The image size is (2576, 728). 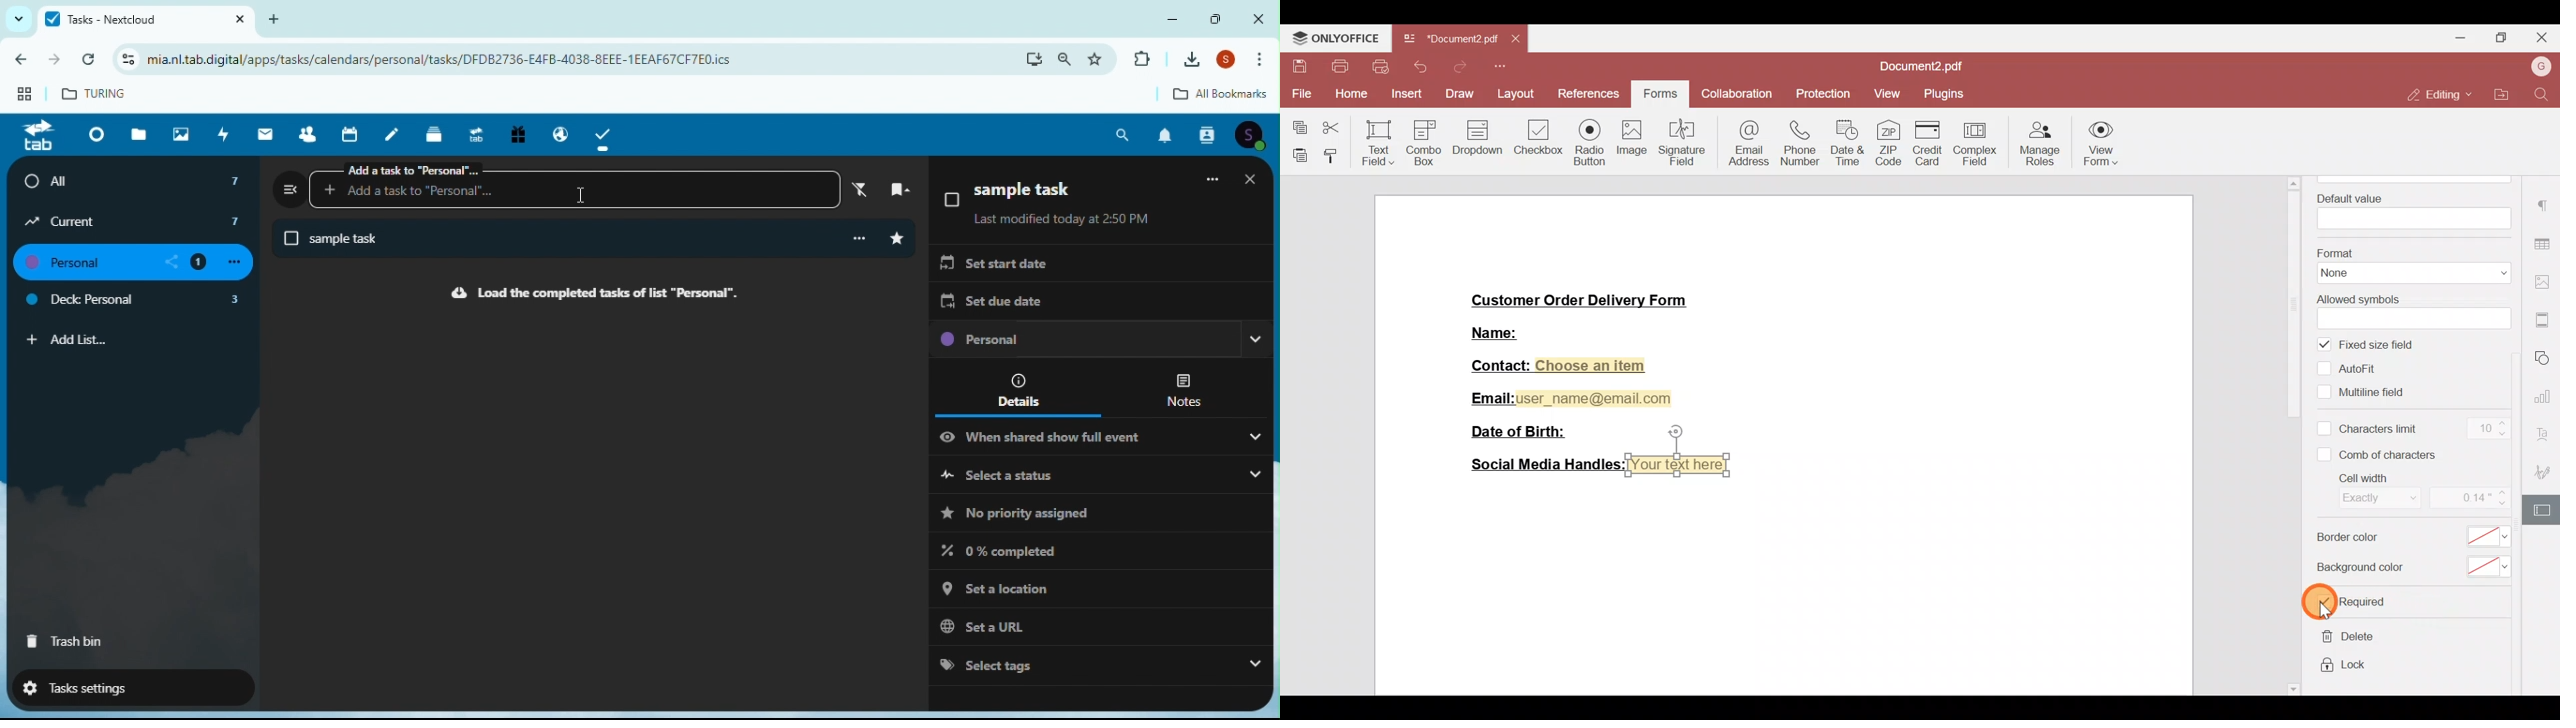 I want to click on Maximize, so click(x=2506, y=37).